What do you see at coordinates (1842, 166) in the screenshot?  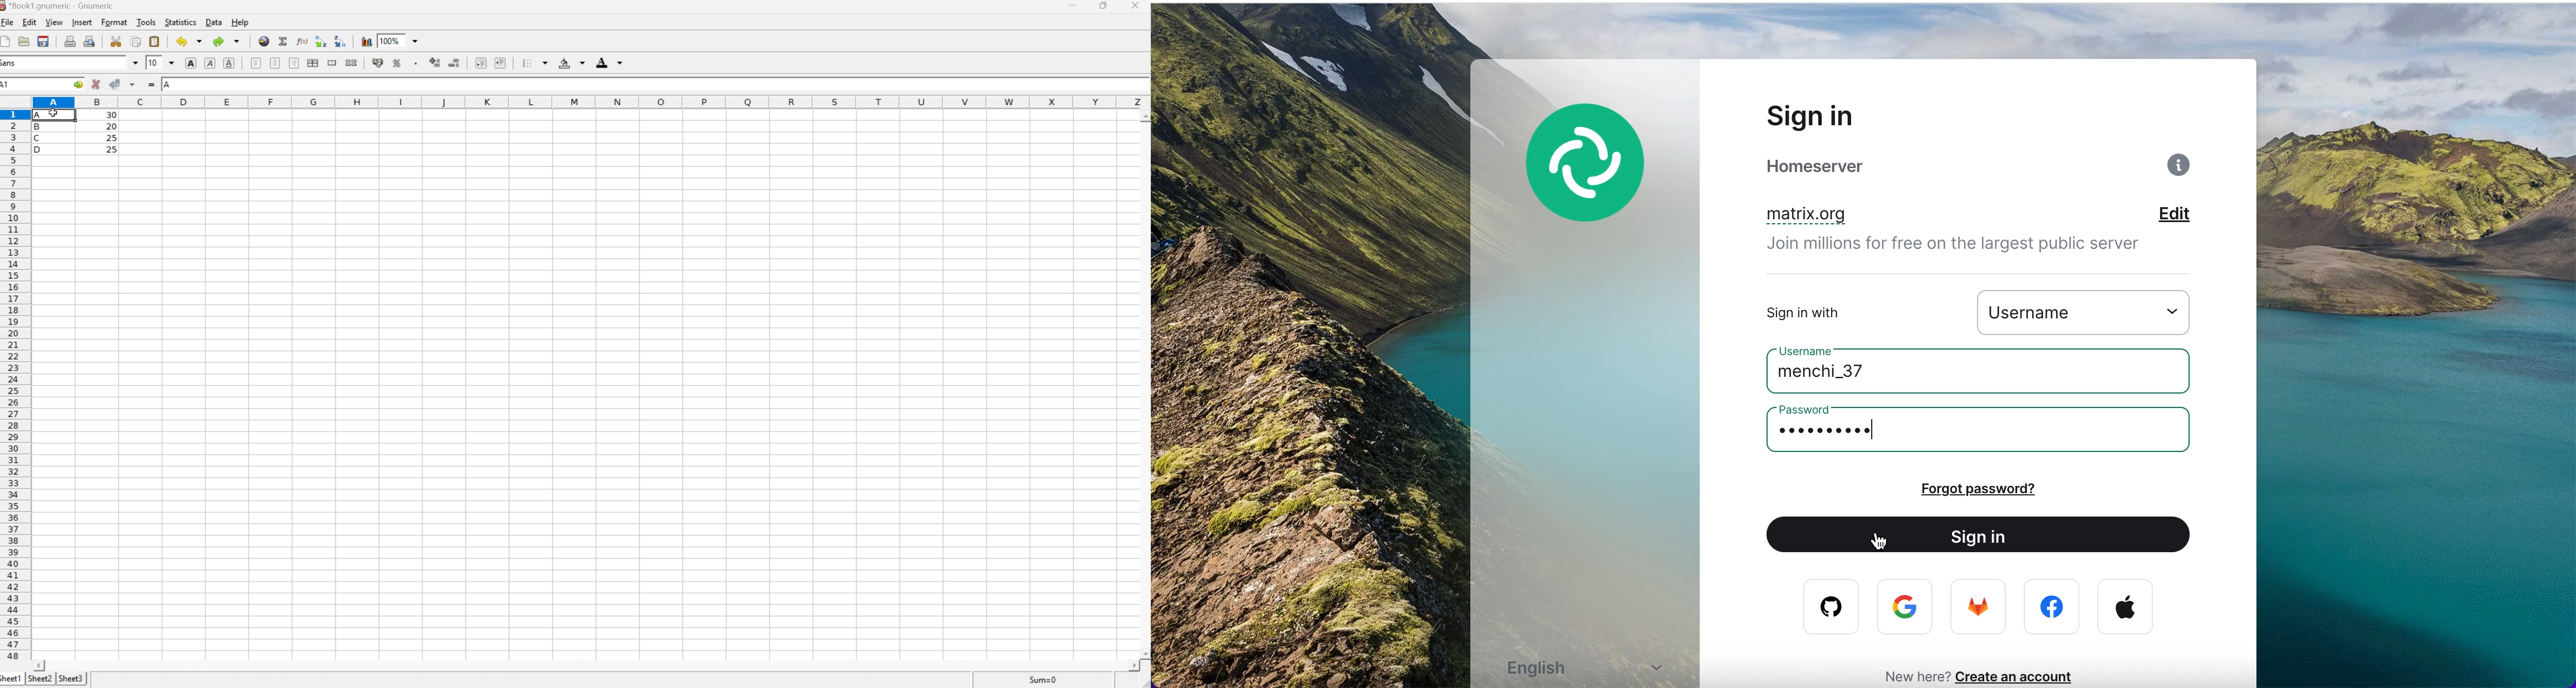 I see `homeserver` at bounding box center [1842, 166].